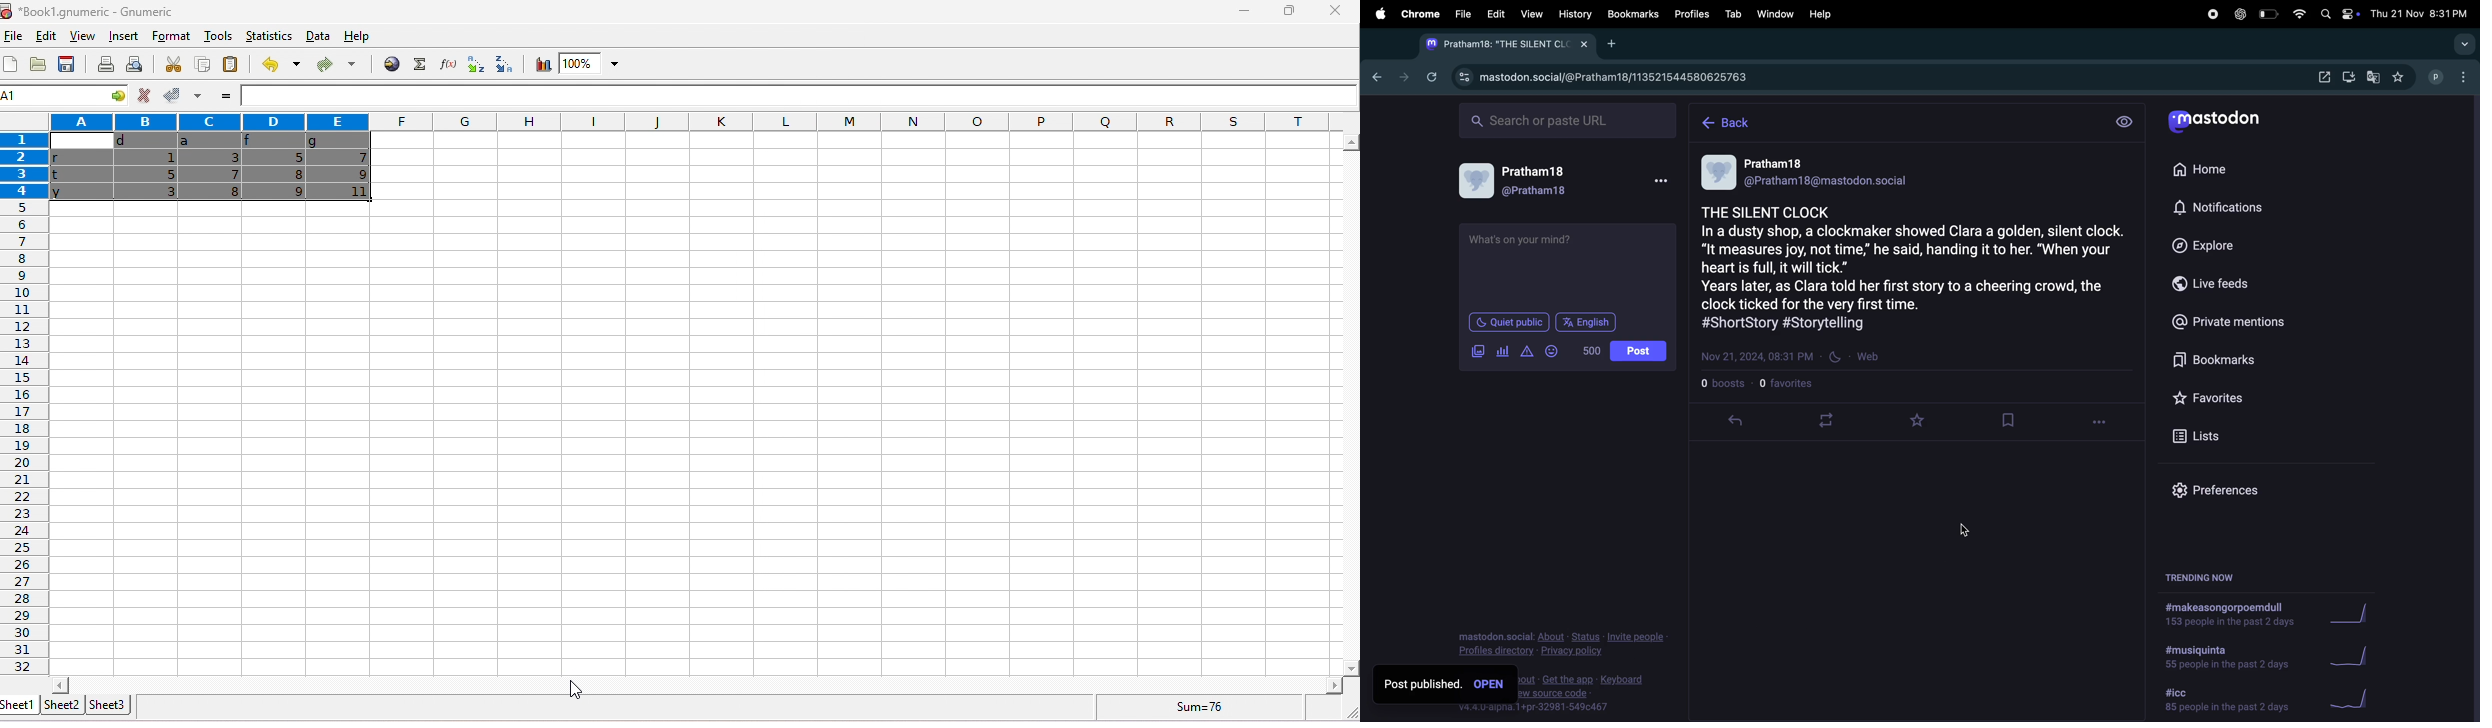 The width and height of the screenshot is (2492, 728). Describe the element at coordinates (1589, 321) in the screenshot. I see `language` at that location.